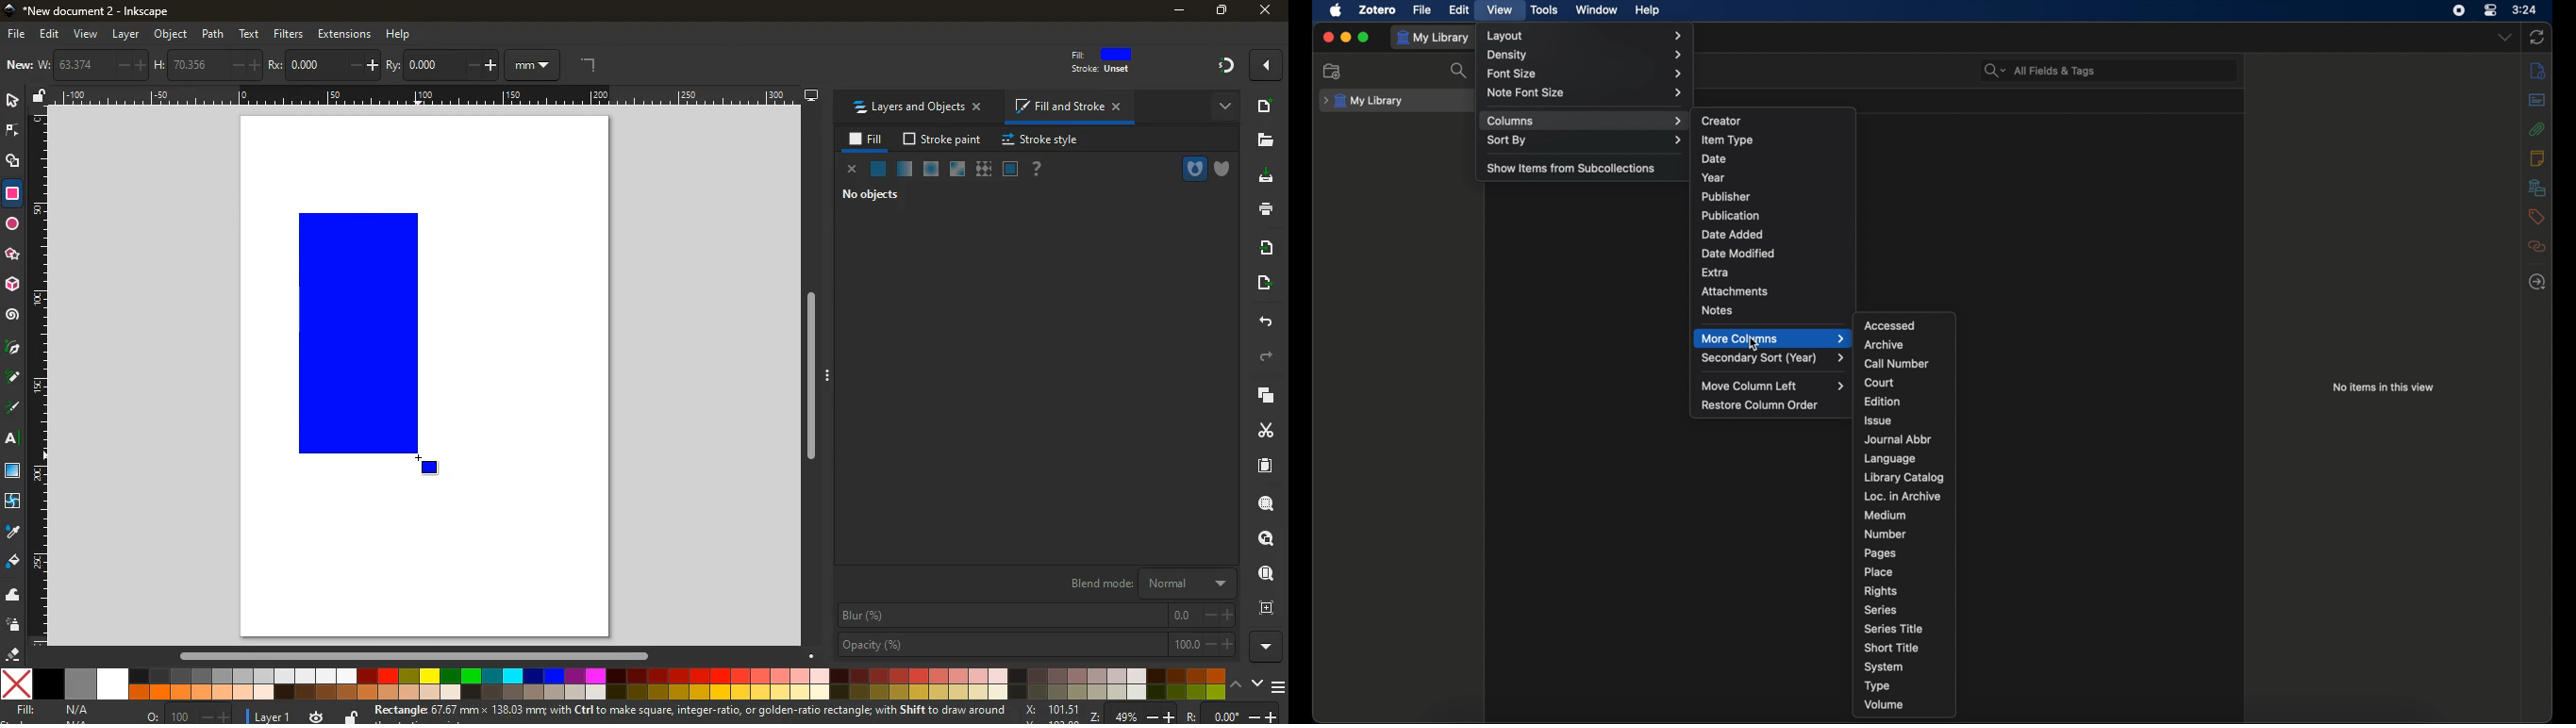 This screenshot has width=2576, height=728. Describe the element at coordinates (612, 684) in the screenshot. I see `colors` at that location.